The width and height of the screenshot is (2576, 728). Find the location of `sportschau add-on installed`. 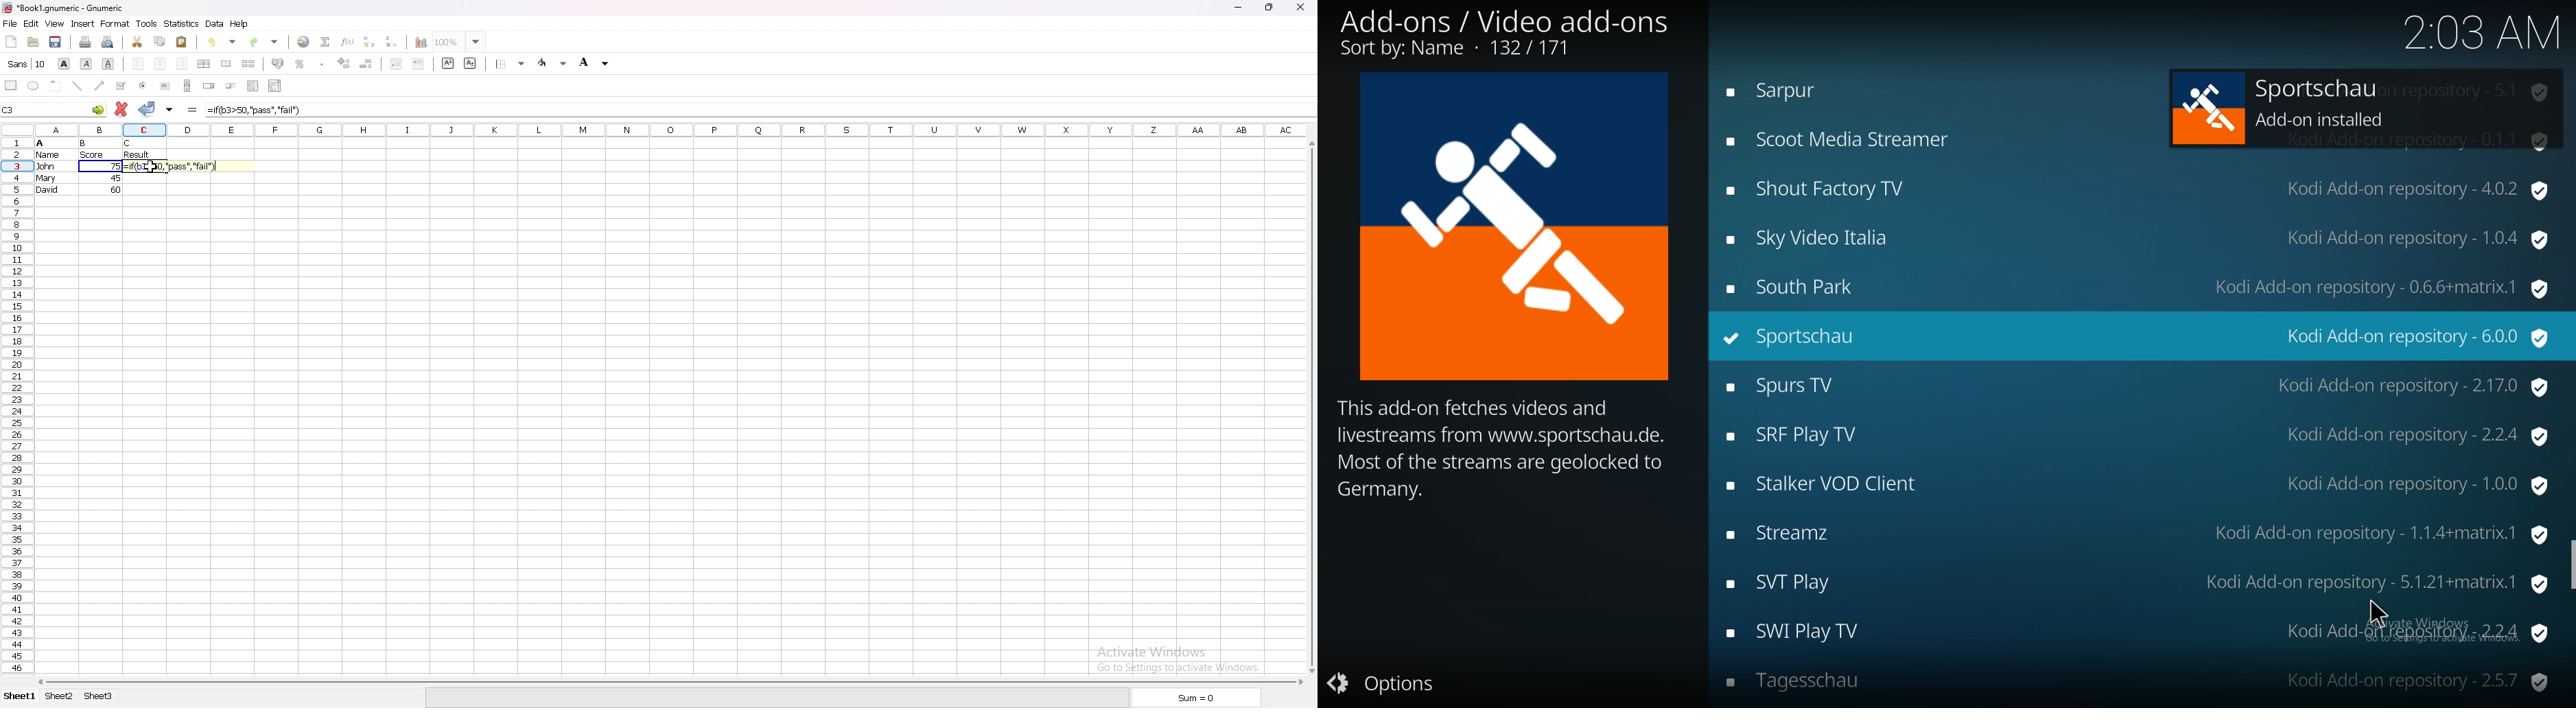

sportschau add-on installed is located at coordinates (2365, 106).